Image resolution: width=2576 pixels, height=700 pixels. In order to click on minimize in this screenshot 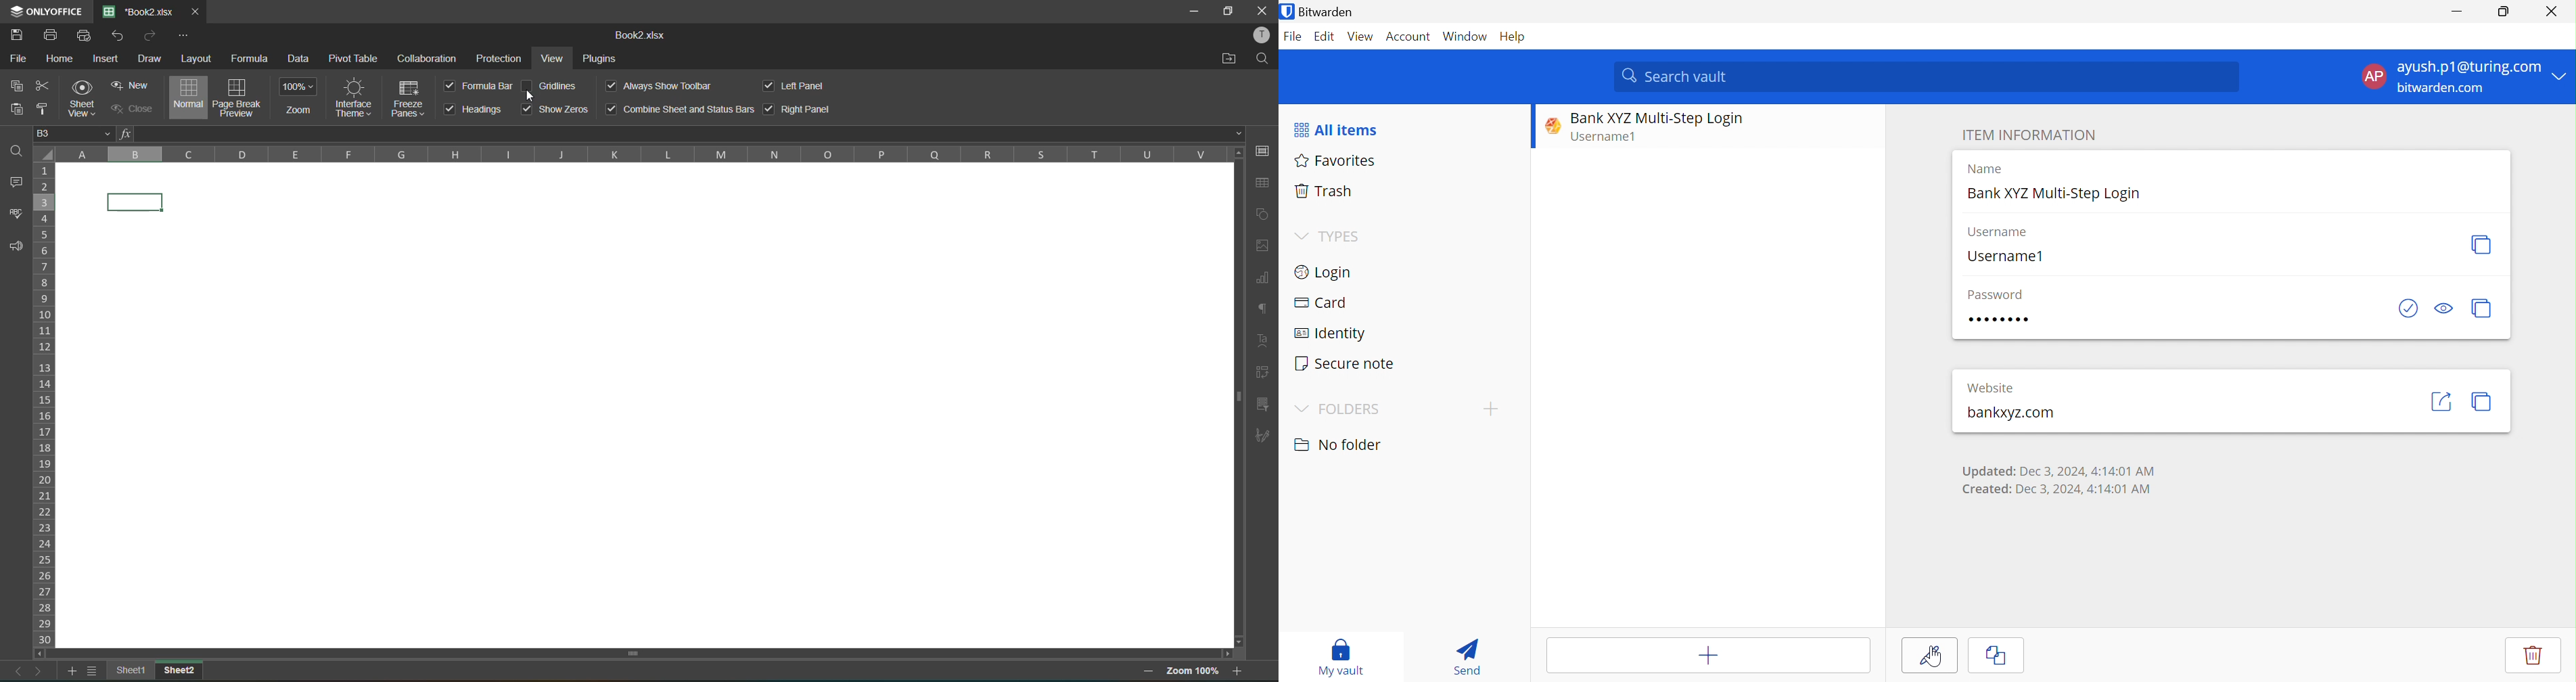, I will do `click(1195, 12)`.